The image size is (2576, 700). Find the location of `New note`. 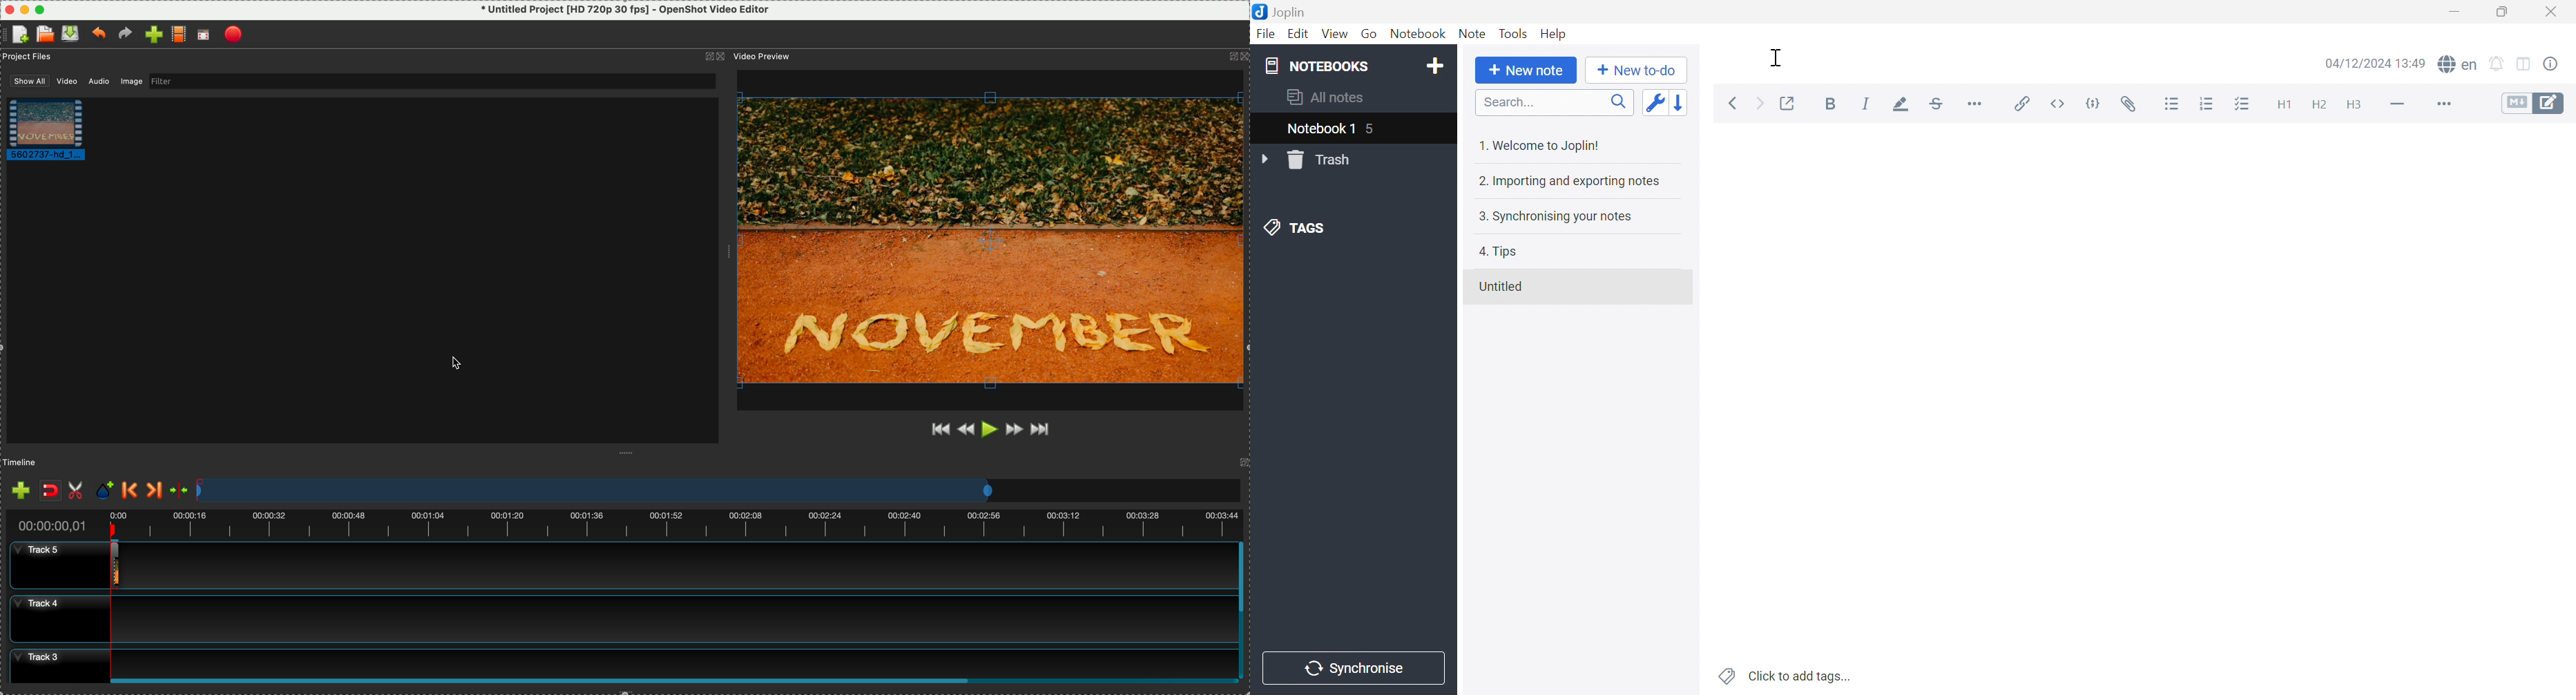

New note is located at coordinates (1529, 71).